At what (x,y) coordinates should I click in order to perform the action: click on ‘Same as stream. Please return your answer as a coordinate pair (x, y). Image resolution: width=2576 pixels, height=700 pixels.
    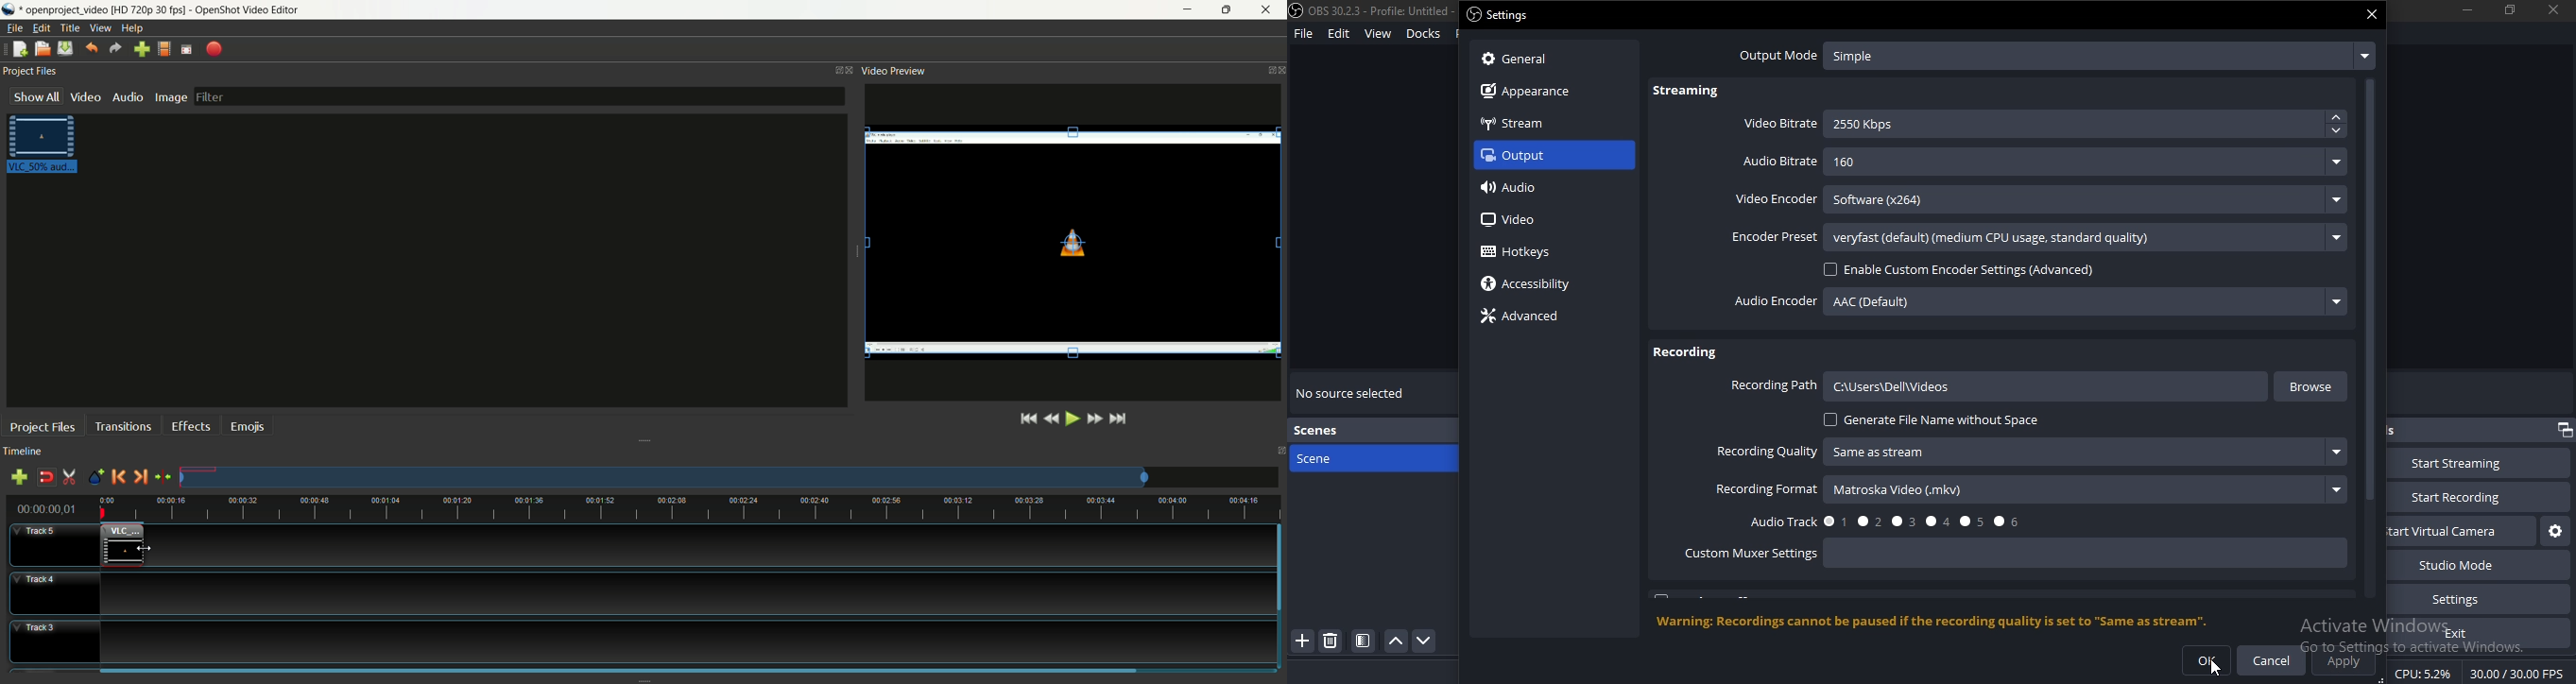
    Looking at the image, I should click on (2088, 452).